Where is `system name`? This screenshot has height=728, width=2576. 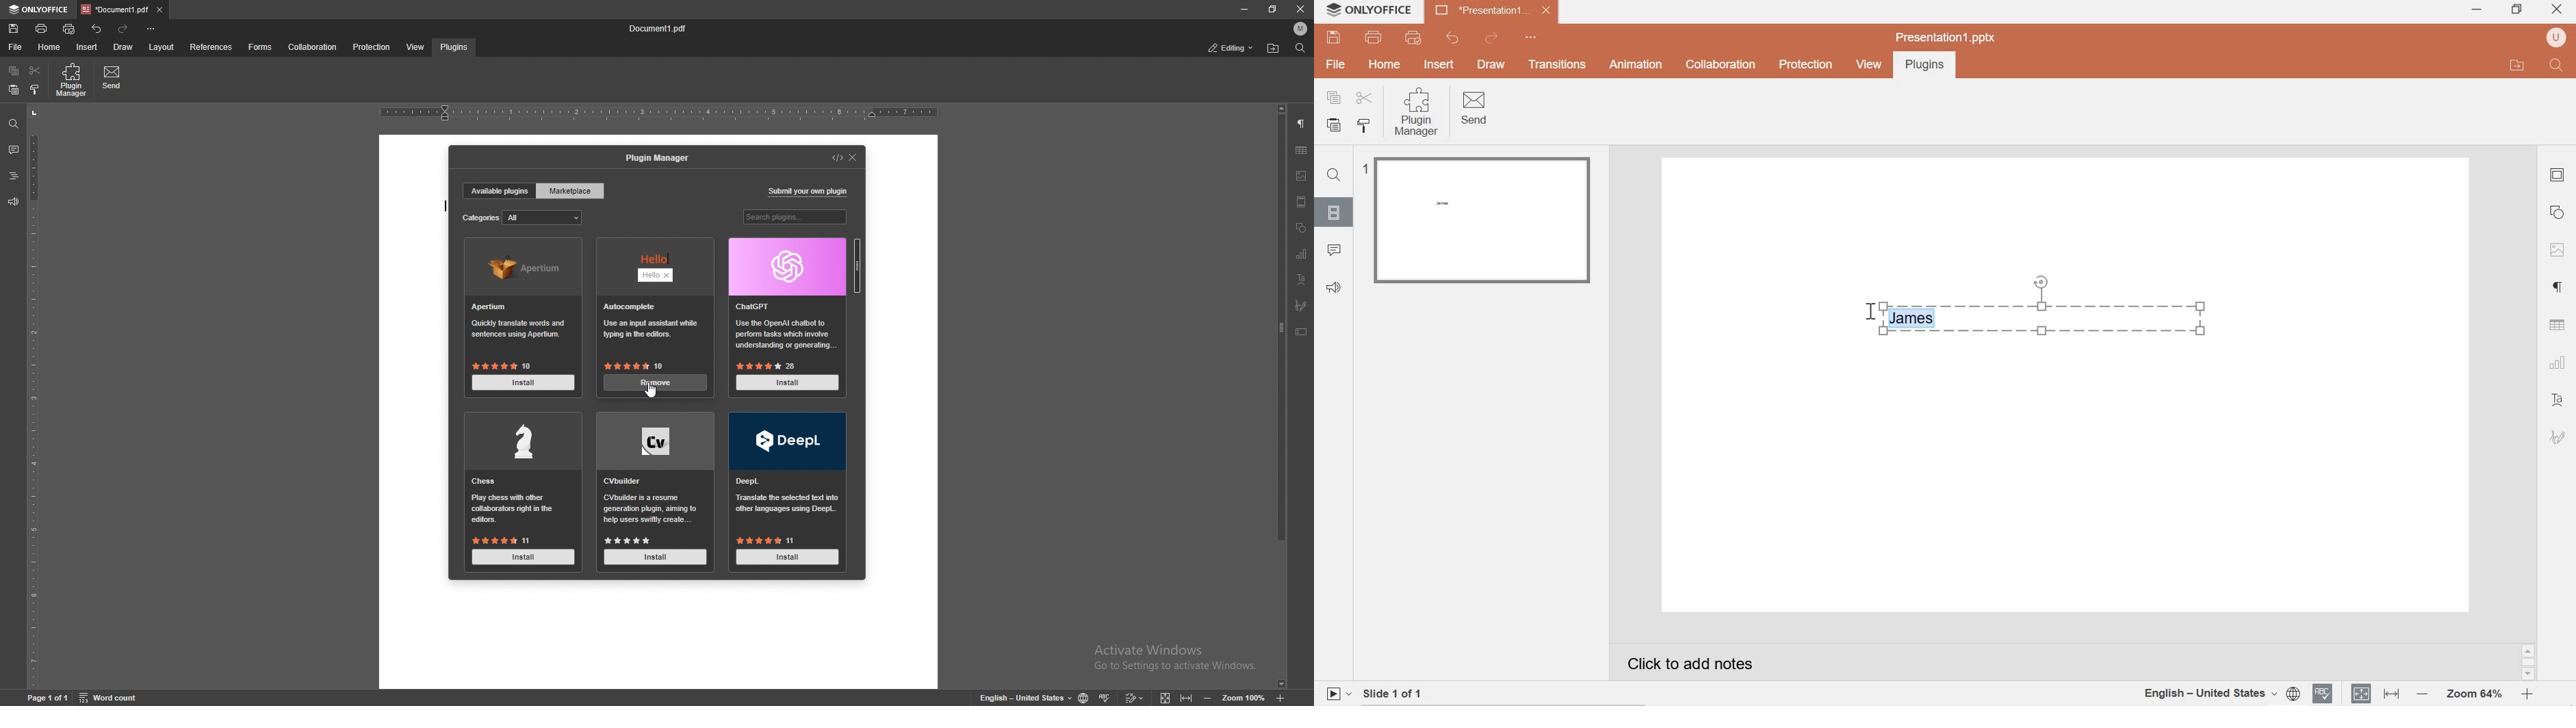
system name is located at coordinates (1384, 10).